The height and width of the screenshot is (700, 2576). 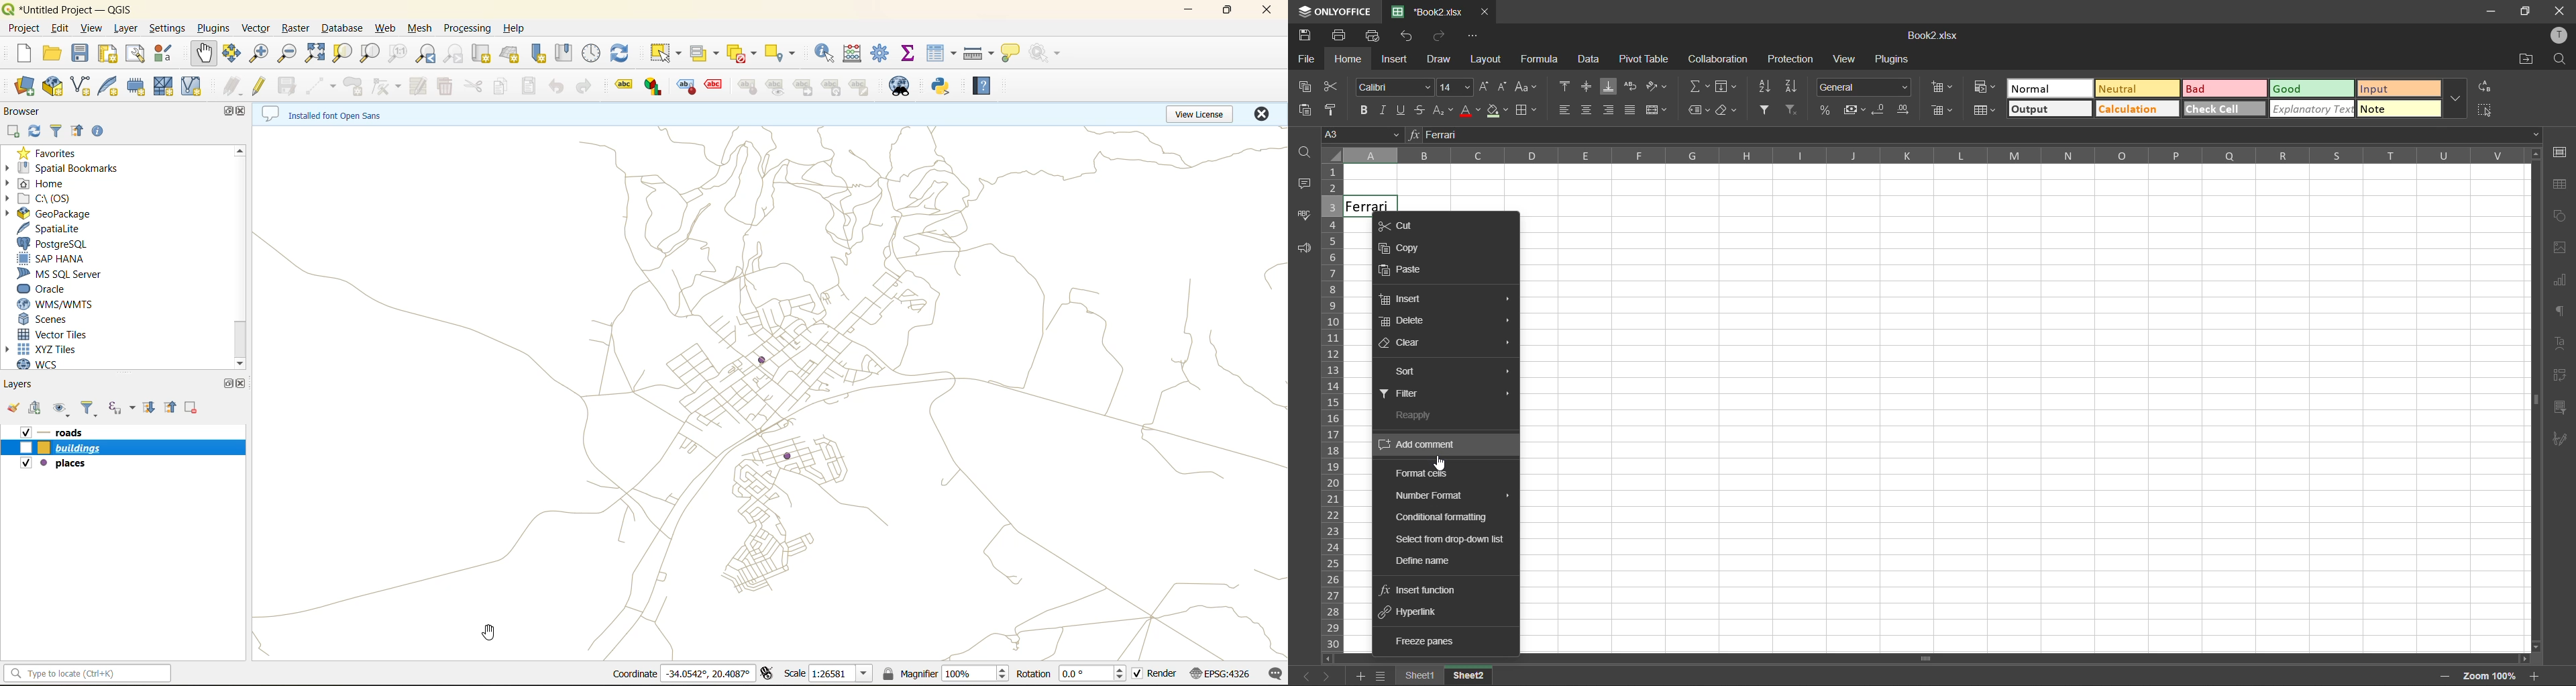 What do you see at coordinates (1729, 85) in the screenshot?
I see `fields` at bounding box center [1729, 85].